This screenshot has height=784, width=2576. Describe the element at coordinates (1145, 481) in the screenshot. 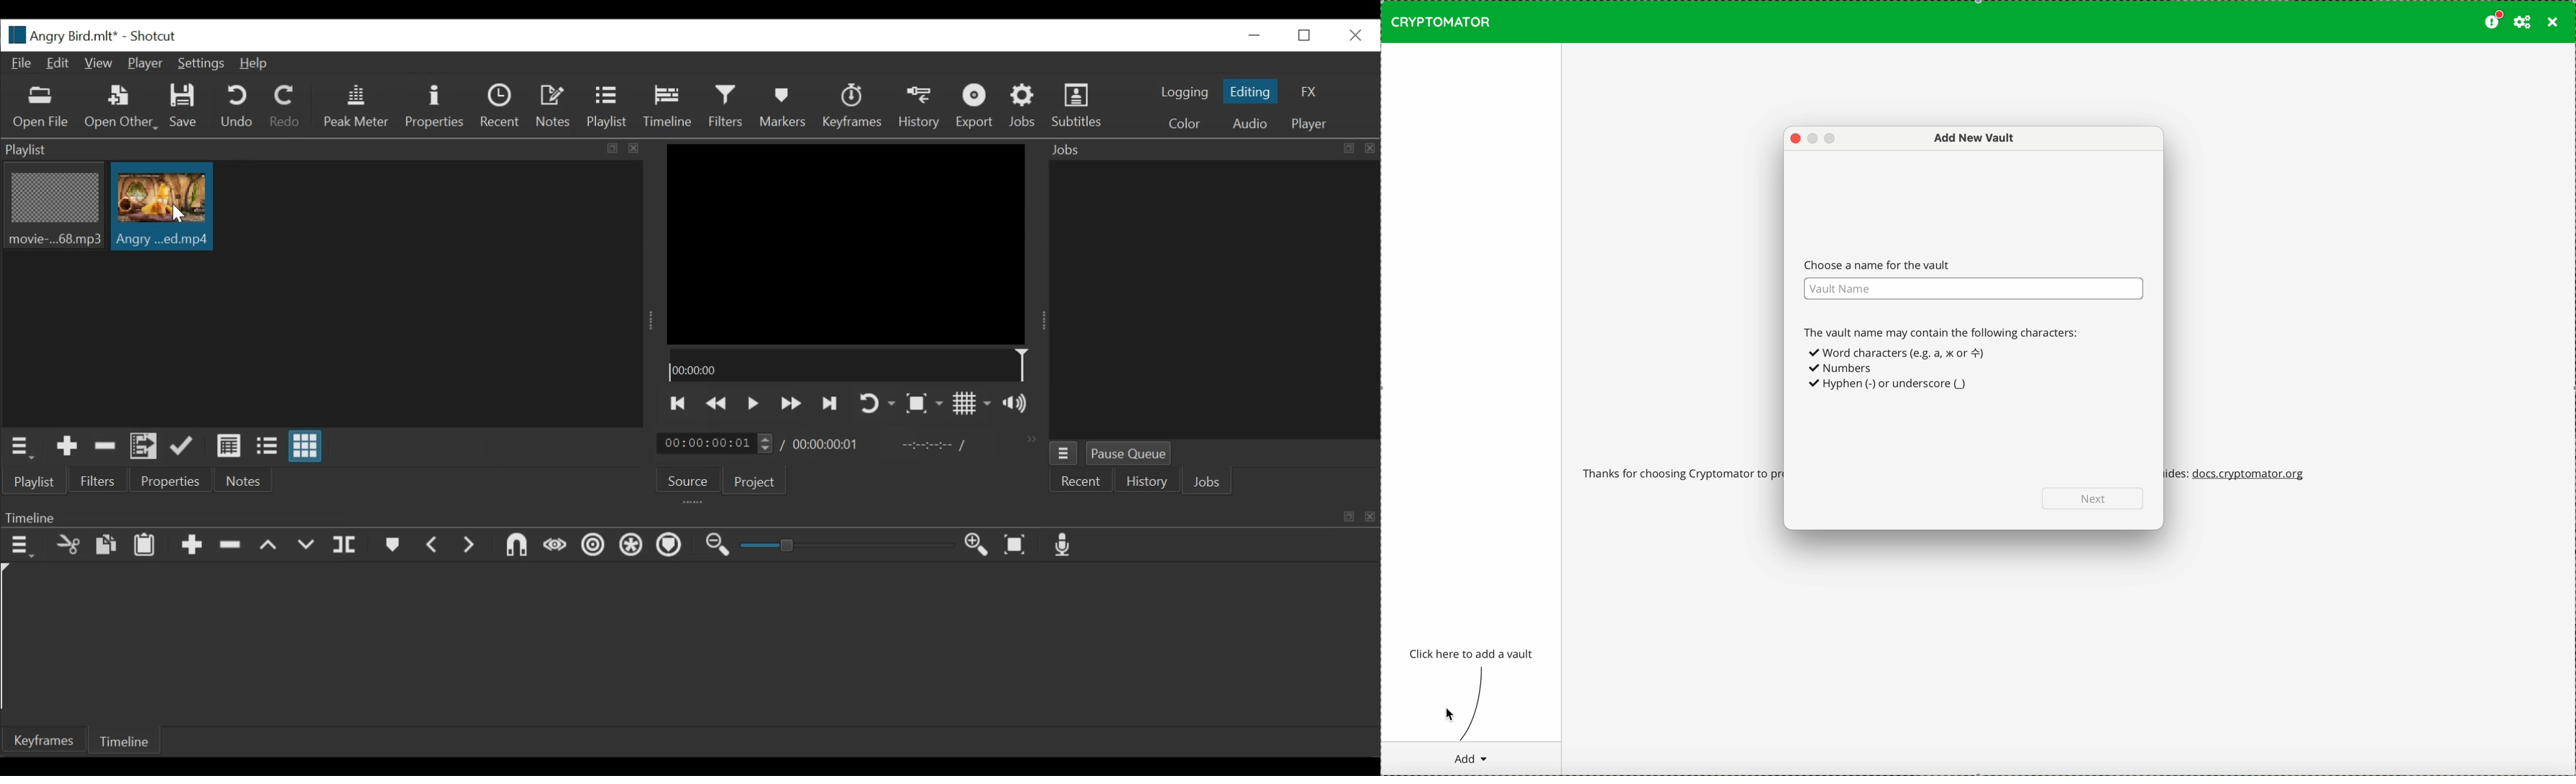

I see `History` at that location.